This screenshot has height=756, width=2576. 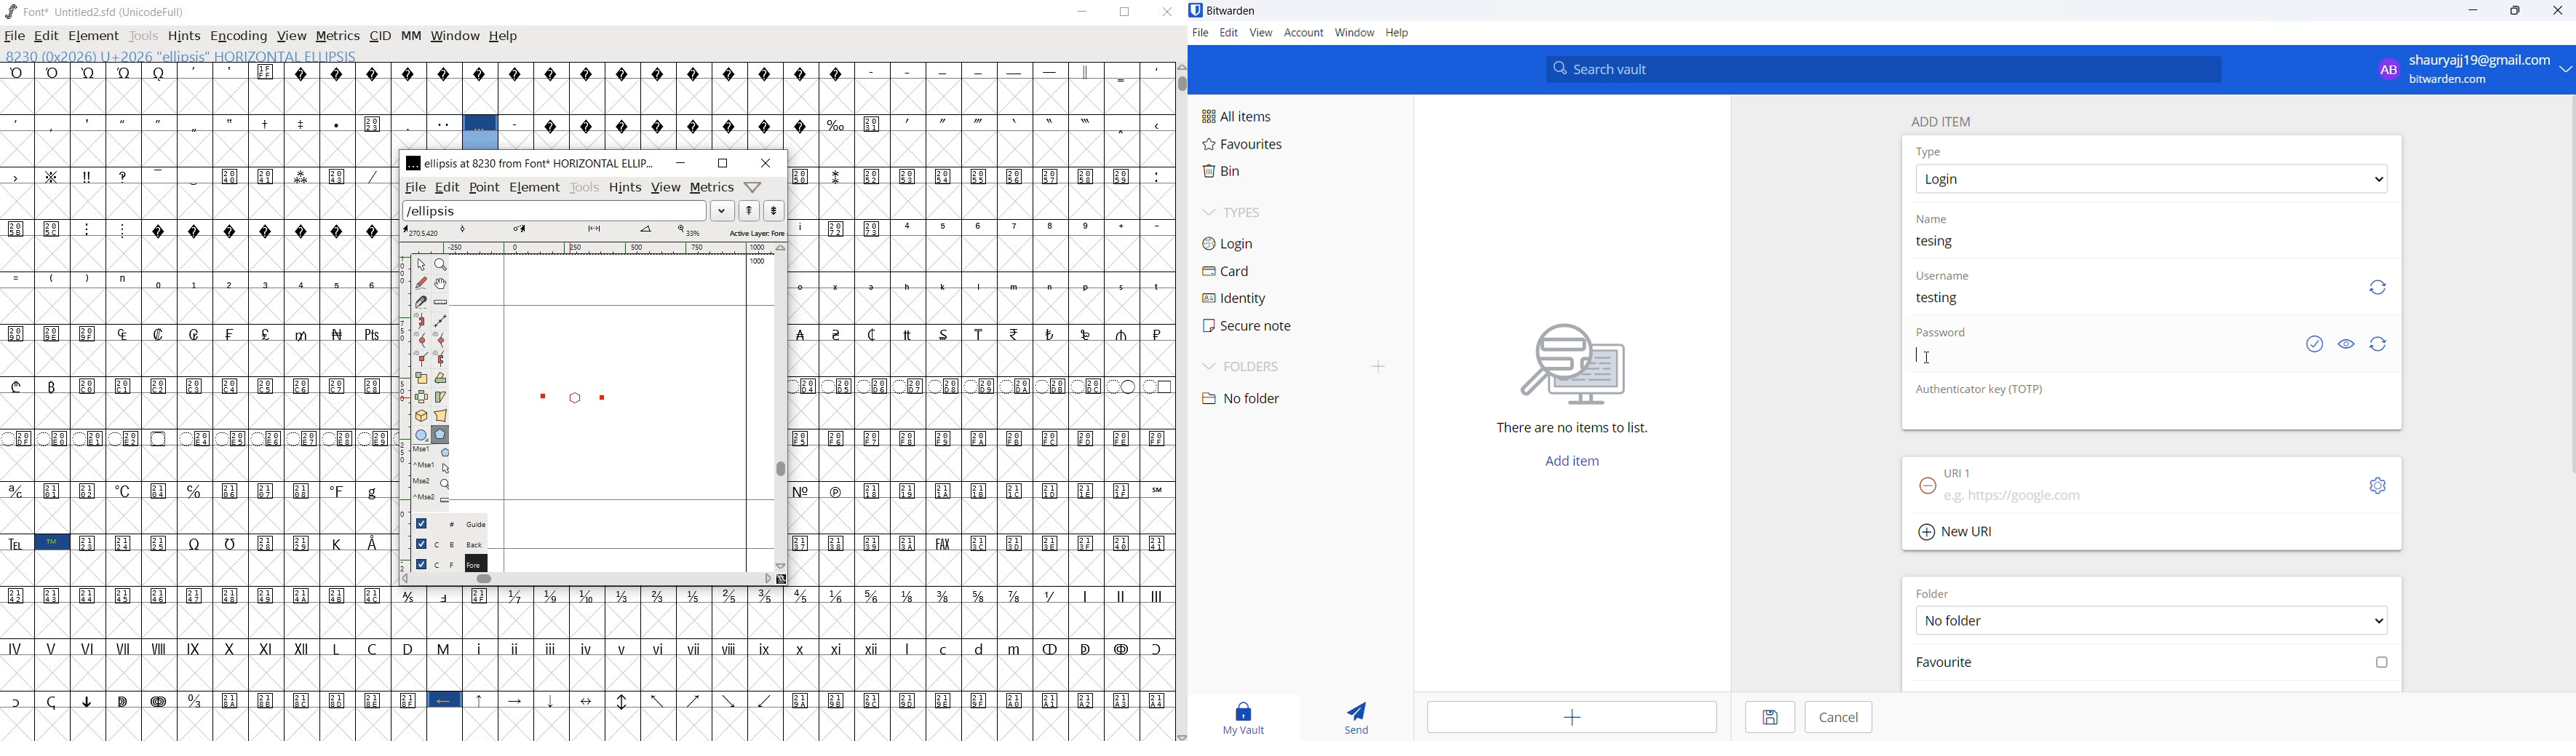 I want to click on entered username, so click(x=1945, y=297).